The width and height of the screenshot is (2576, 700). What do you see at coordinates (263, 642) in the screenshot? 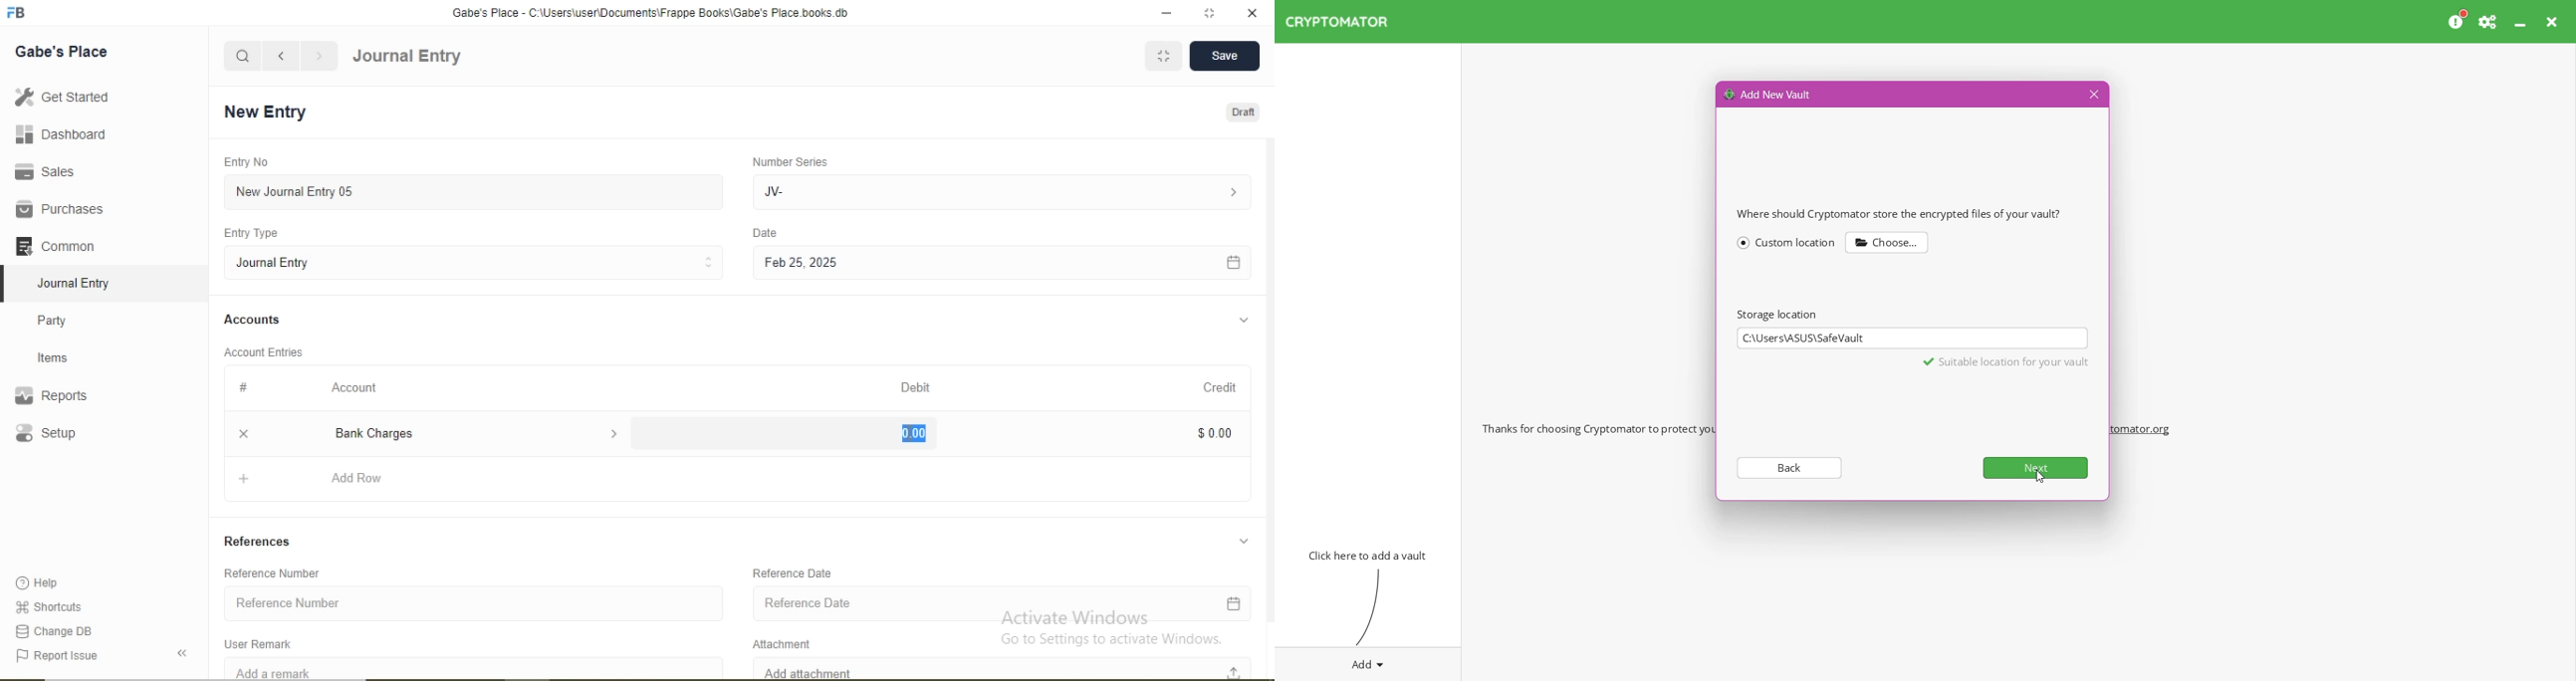
I see `User Remark` at bounding box center [263, 642].